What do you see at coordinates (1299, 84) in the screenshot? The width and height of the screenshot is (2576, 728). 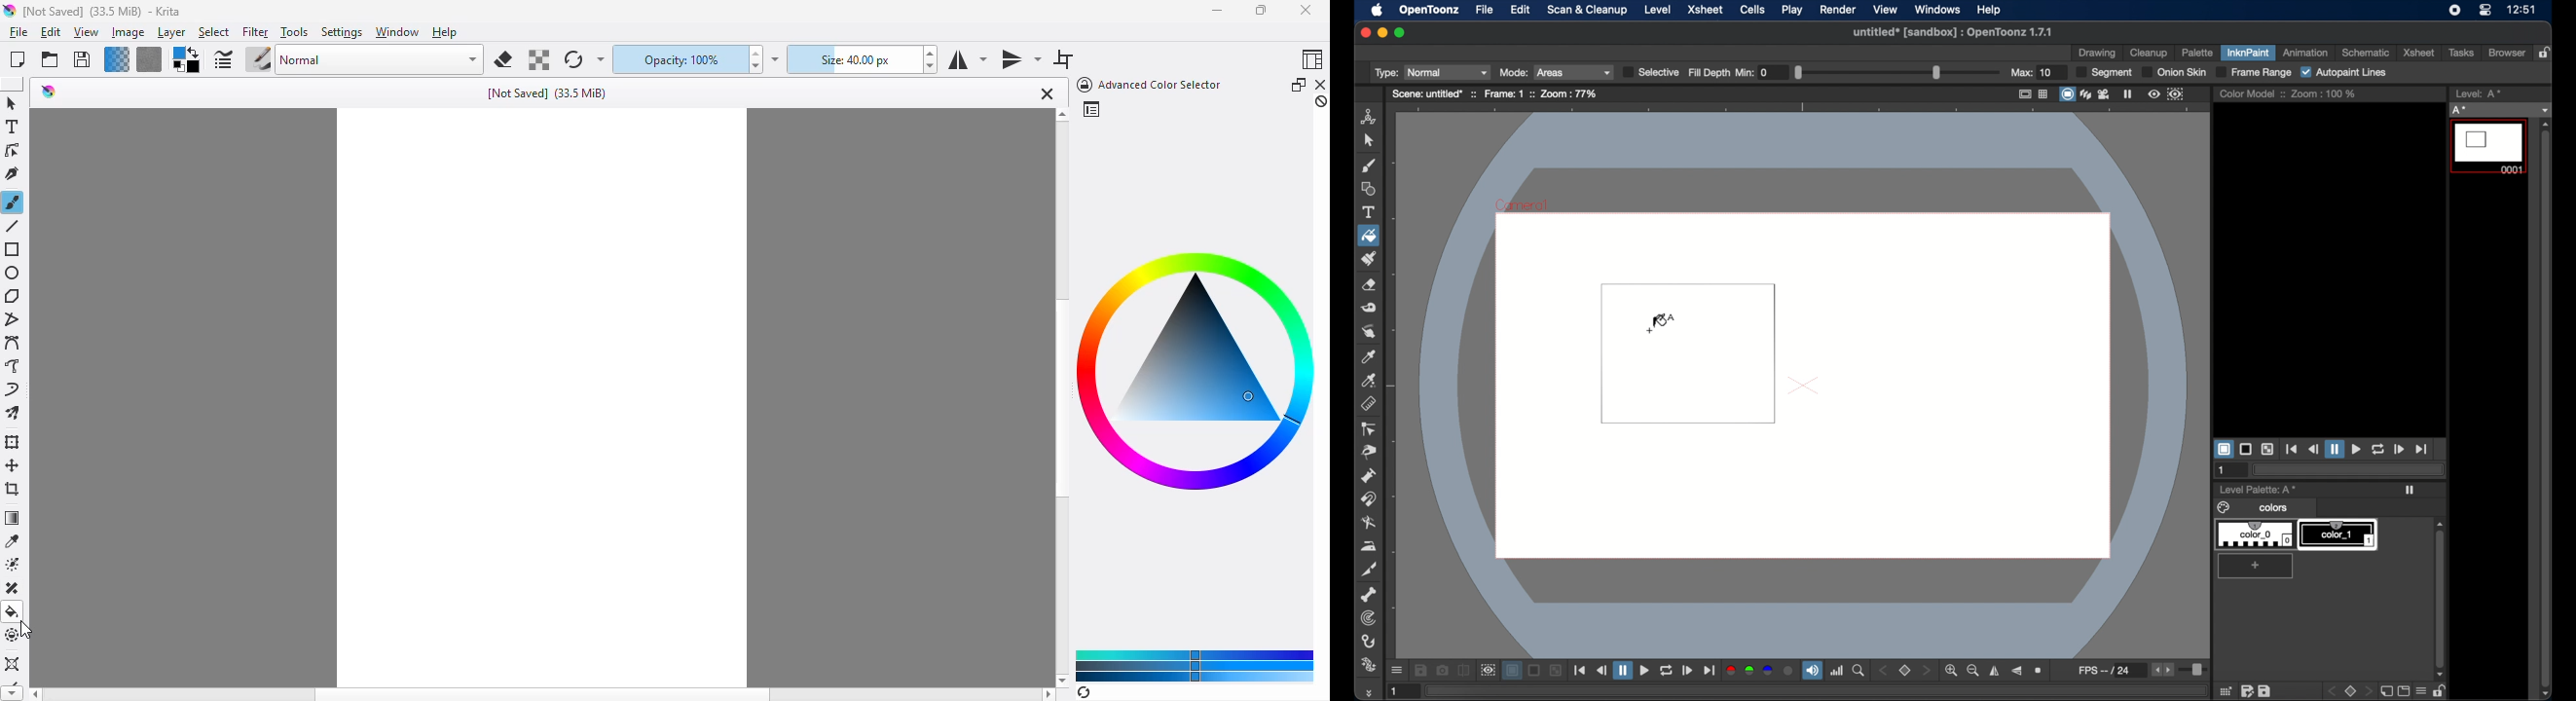 I see `float docker` at bounding box center [1299, 84].